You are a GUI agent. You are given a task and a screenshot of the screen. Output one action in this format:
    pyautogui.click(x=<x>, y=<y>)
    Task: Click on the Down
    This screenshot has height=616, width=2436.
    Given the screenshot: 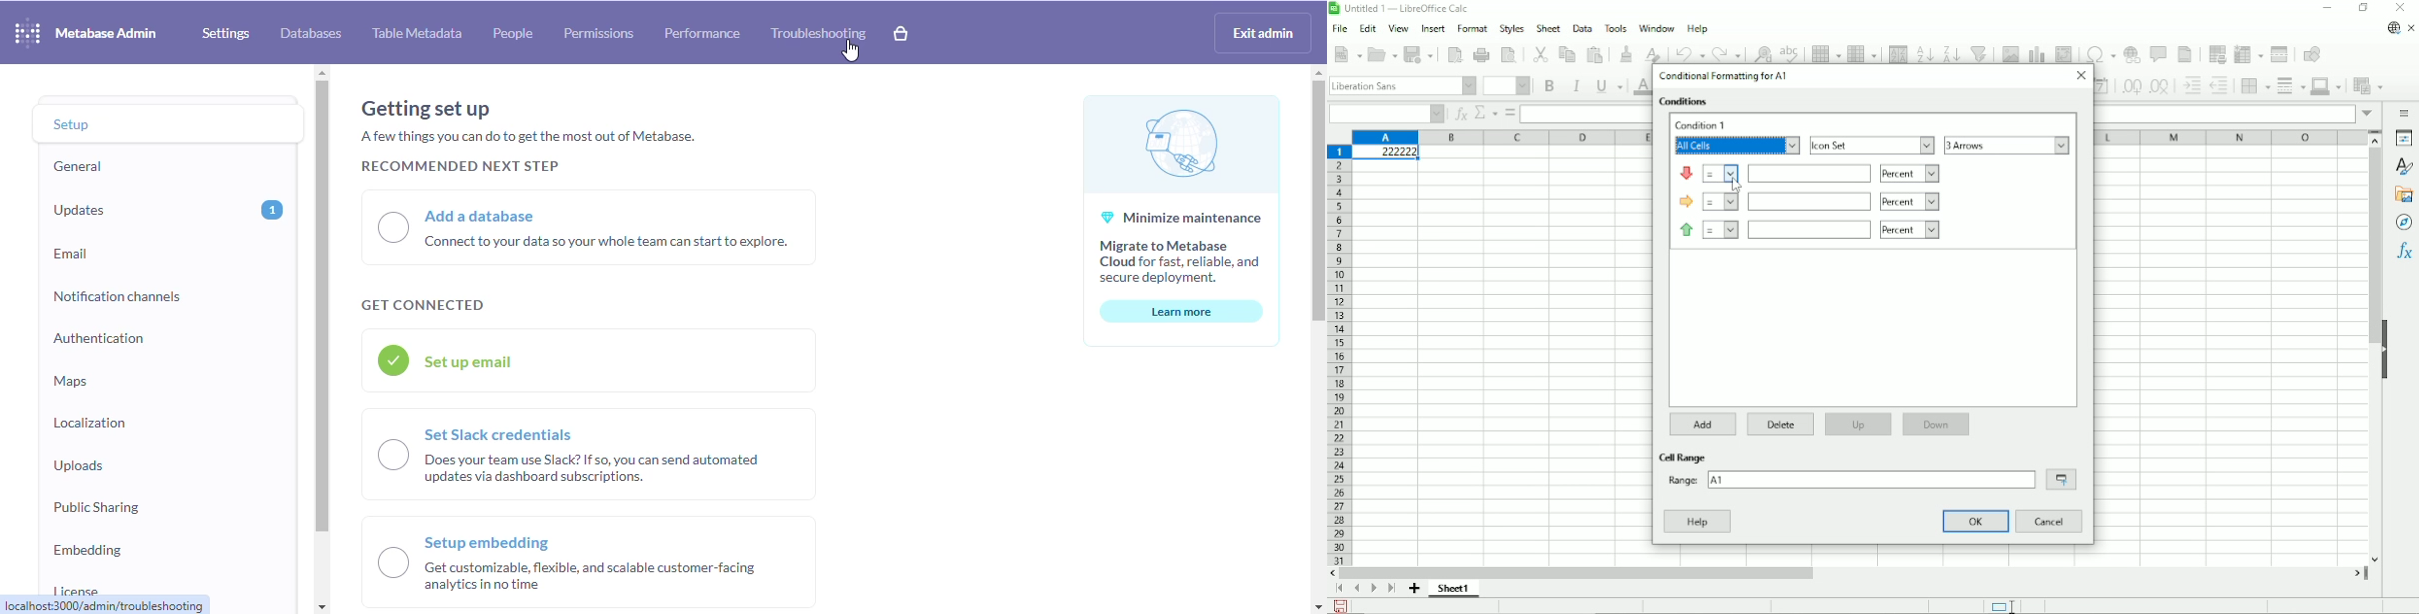 What is the action you would take?
    pyautogui.click(x=1936, y=424)
    